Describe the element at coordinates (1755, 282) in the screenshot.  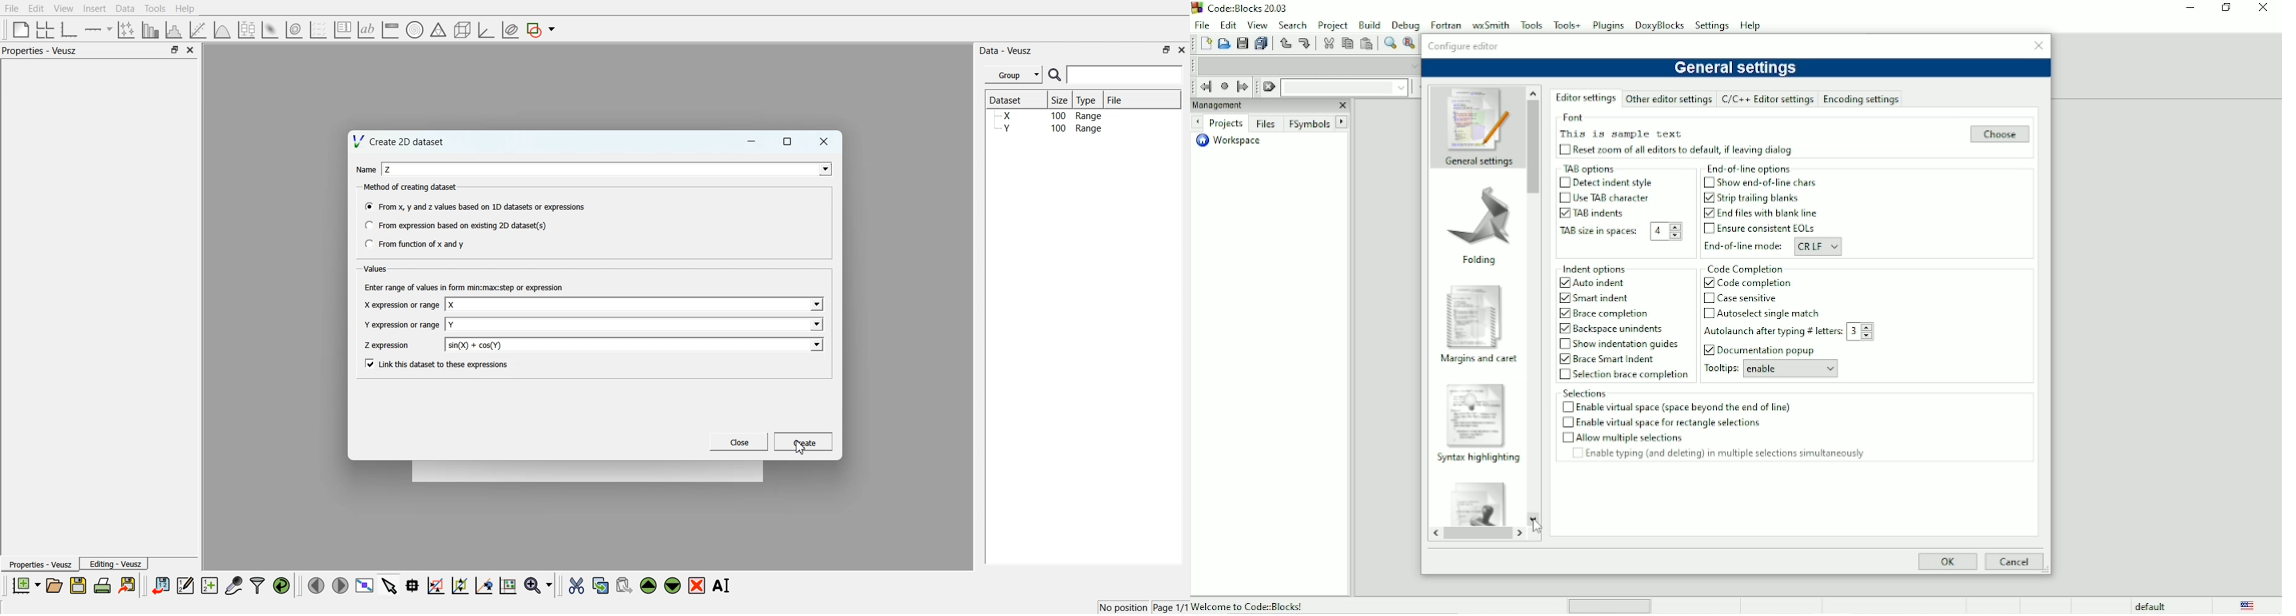
I see `Code completion` at that location.